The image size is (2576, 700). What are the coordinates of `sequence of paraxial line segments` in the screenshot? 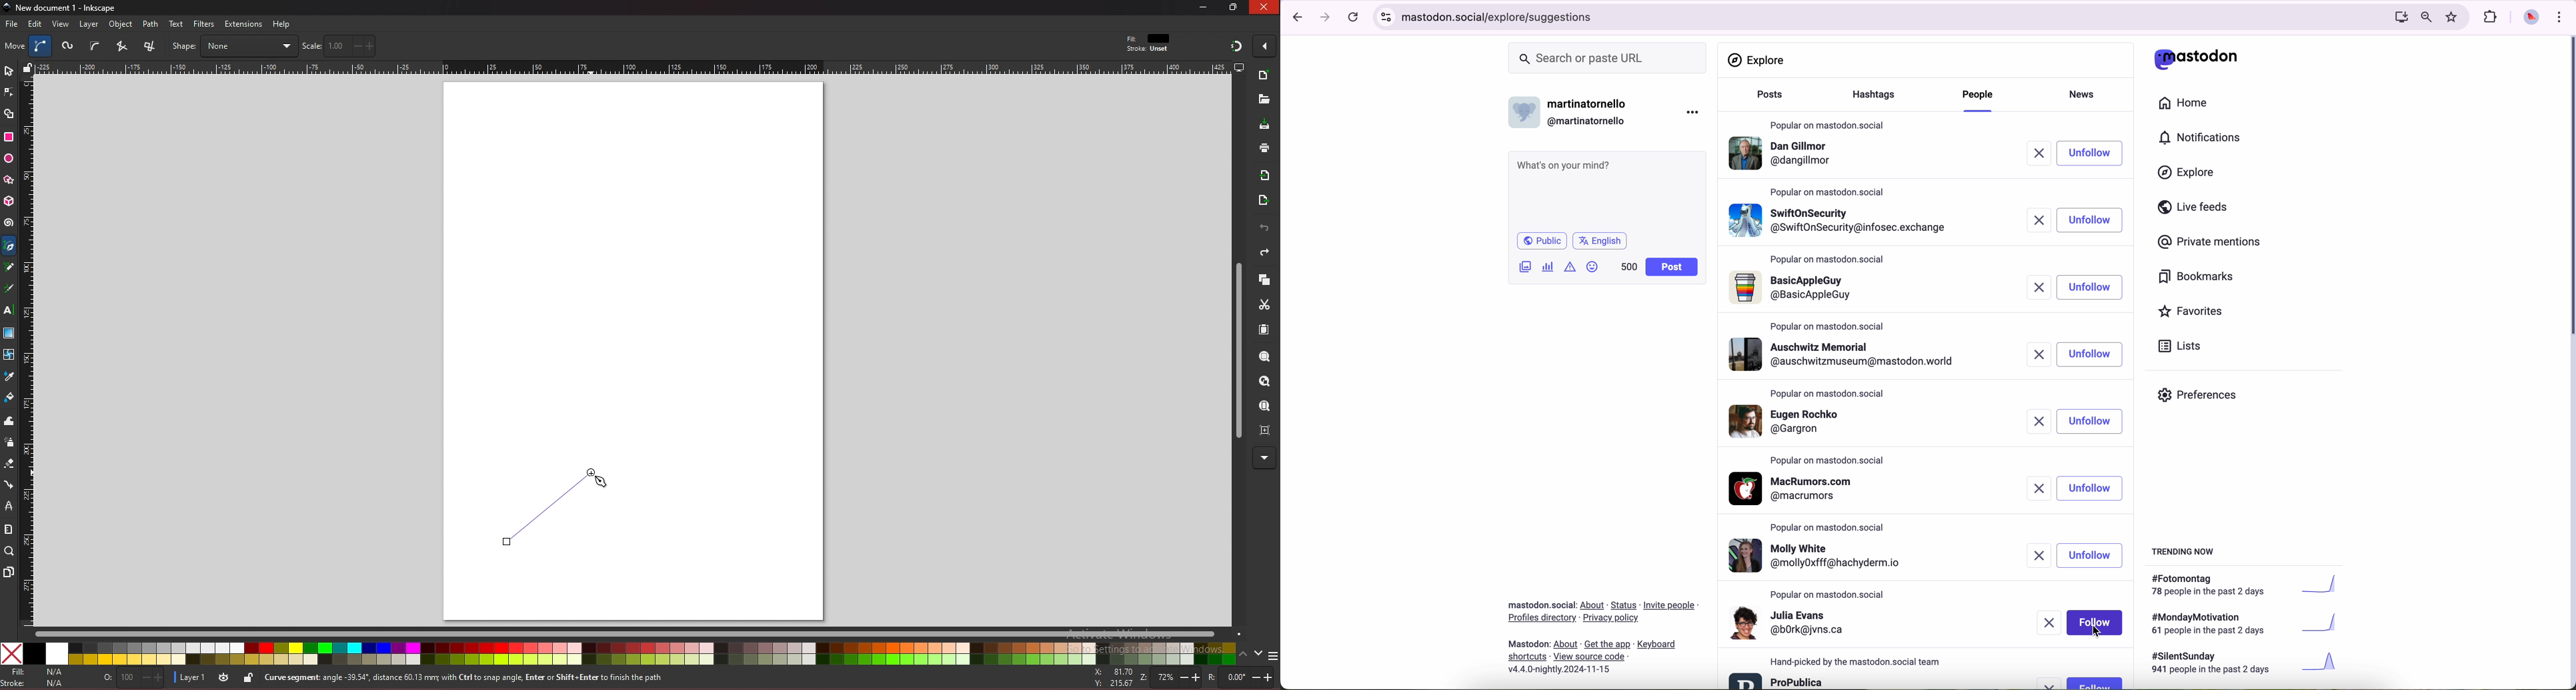 It's located at (151, 47).